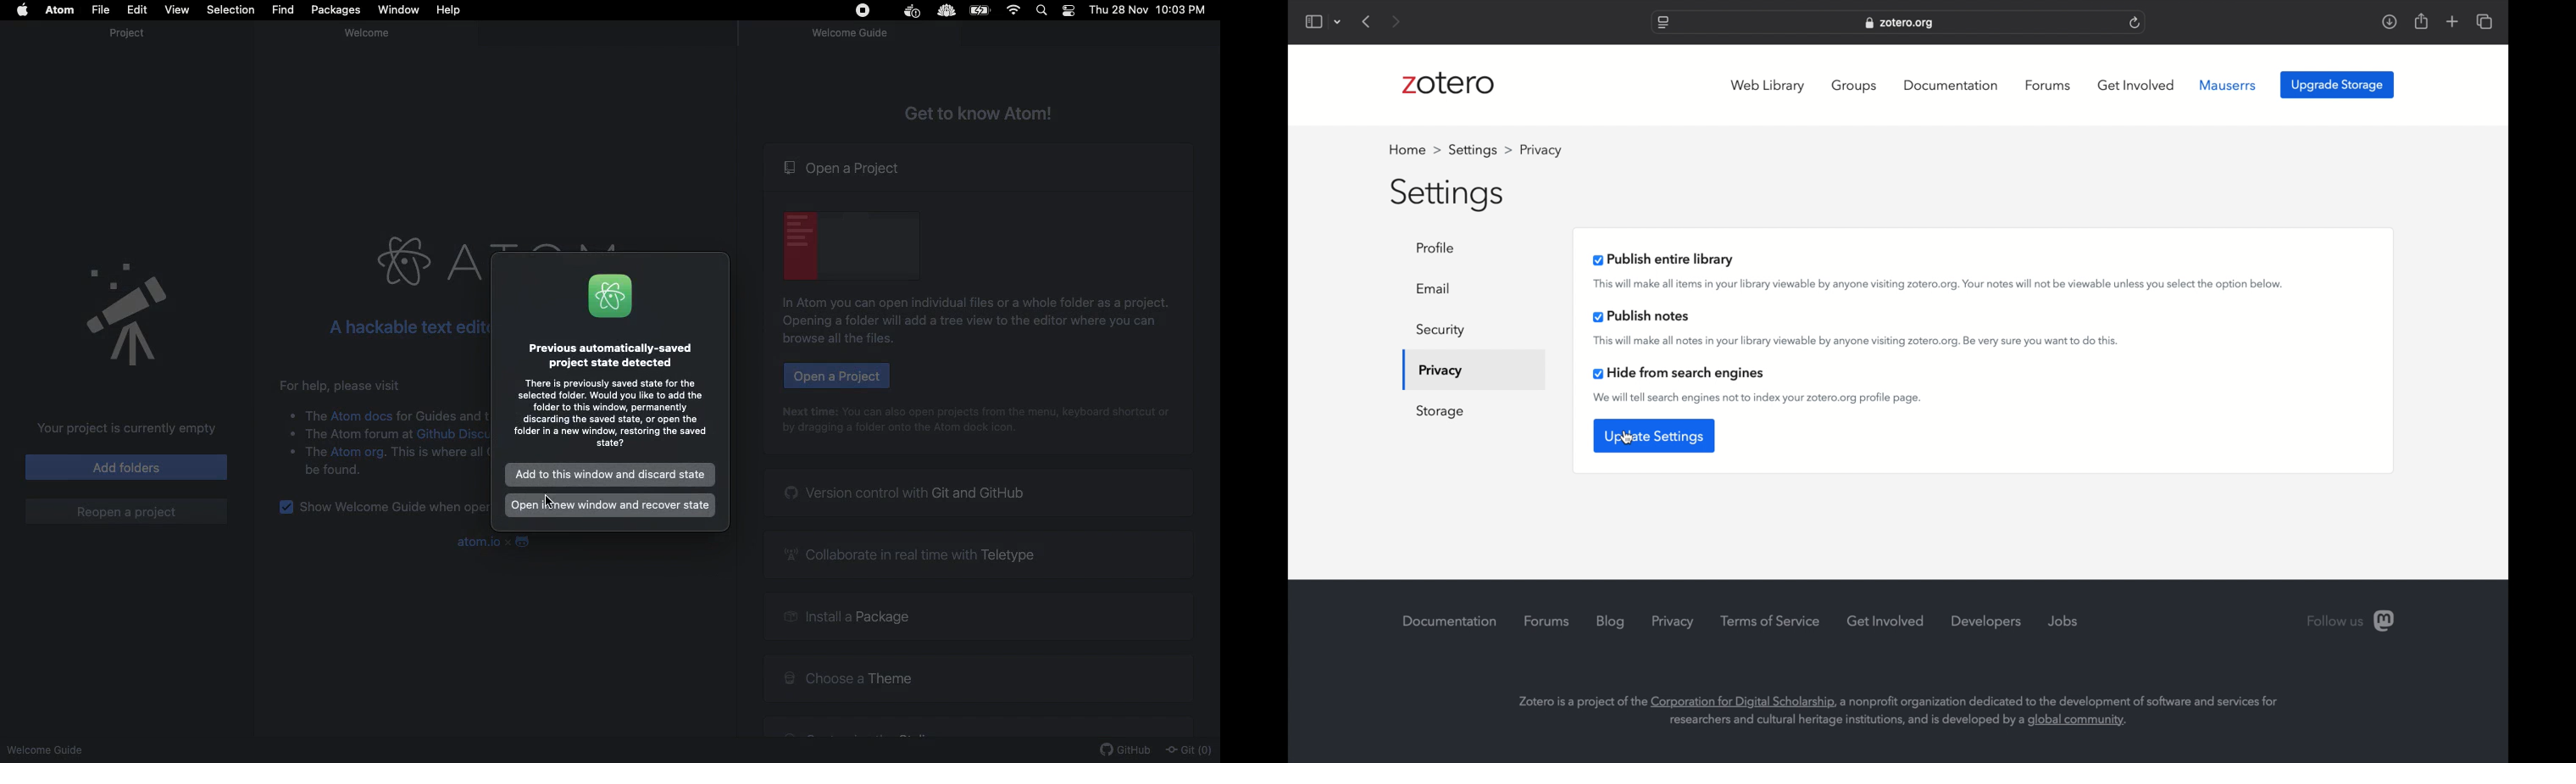 Image resolution: width=2576 pixels, height=784 pixels. Describe the element at coordinates (1397, 23) in the screenshot. I see `next` at that location.